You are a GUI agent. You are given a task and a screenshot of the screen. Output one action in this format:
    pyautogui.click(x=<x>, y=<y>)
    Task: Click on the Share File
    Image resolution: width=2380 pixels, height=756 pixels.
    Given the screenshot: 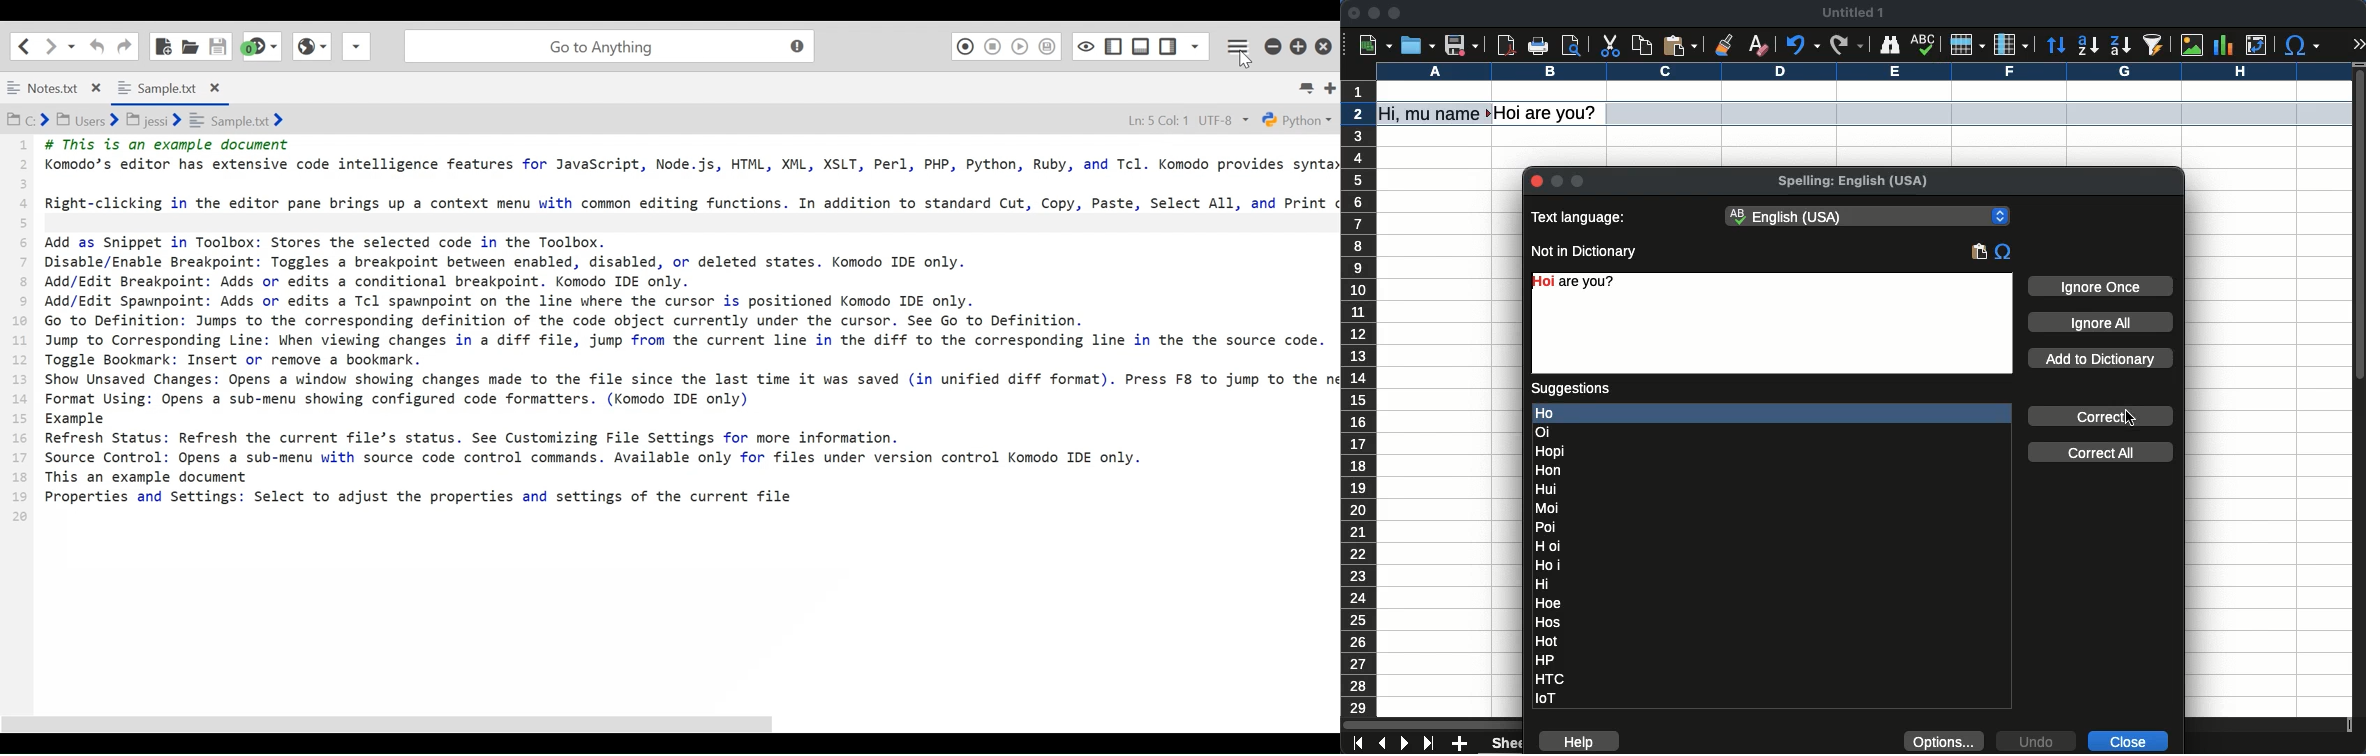 What is the action you would take?
    pyautogui.click(x=355, y=46)
    